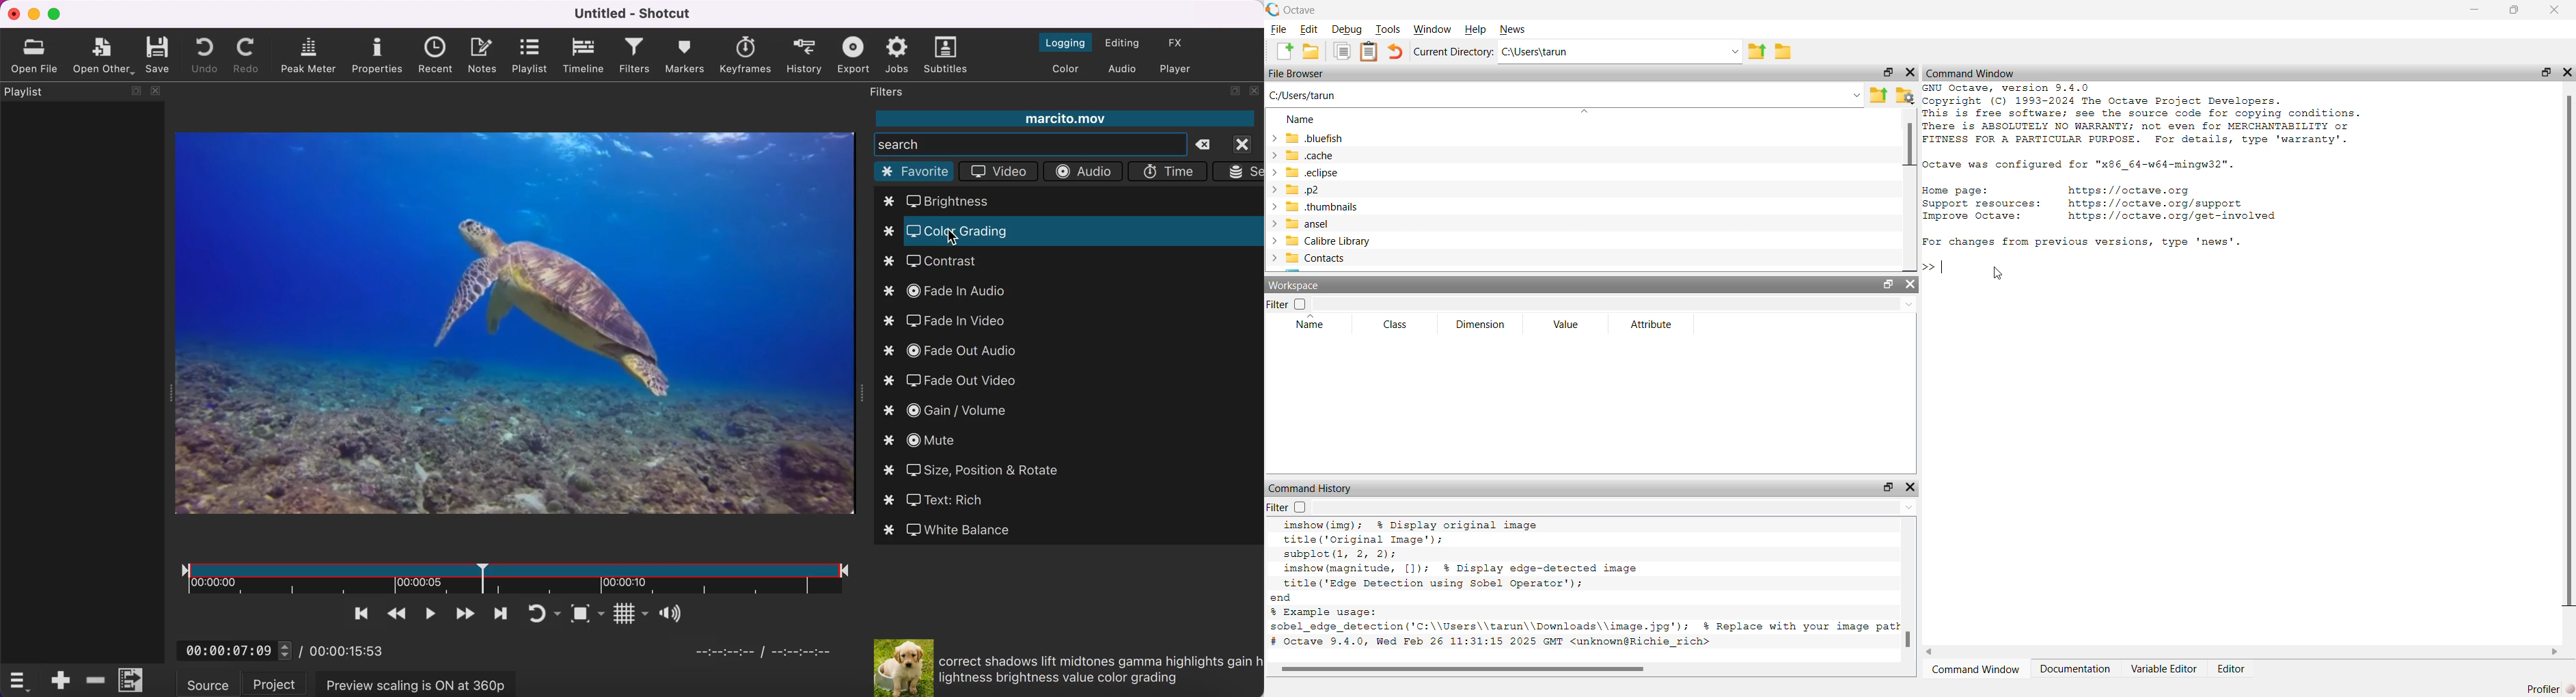  I want to click on Window, so click(1431, 29).